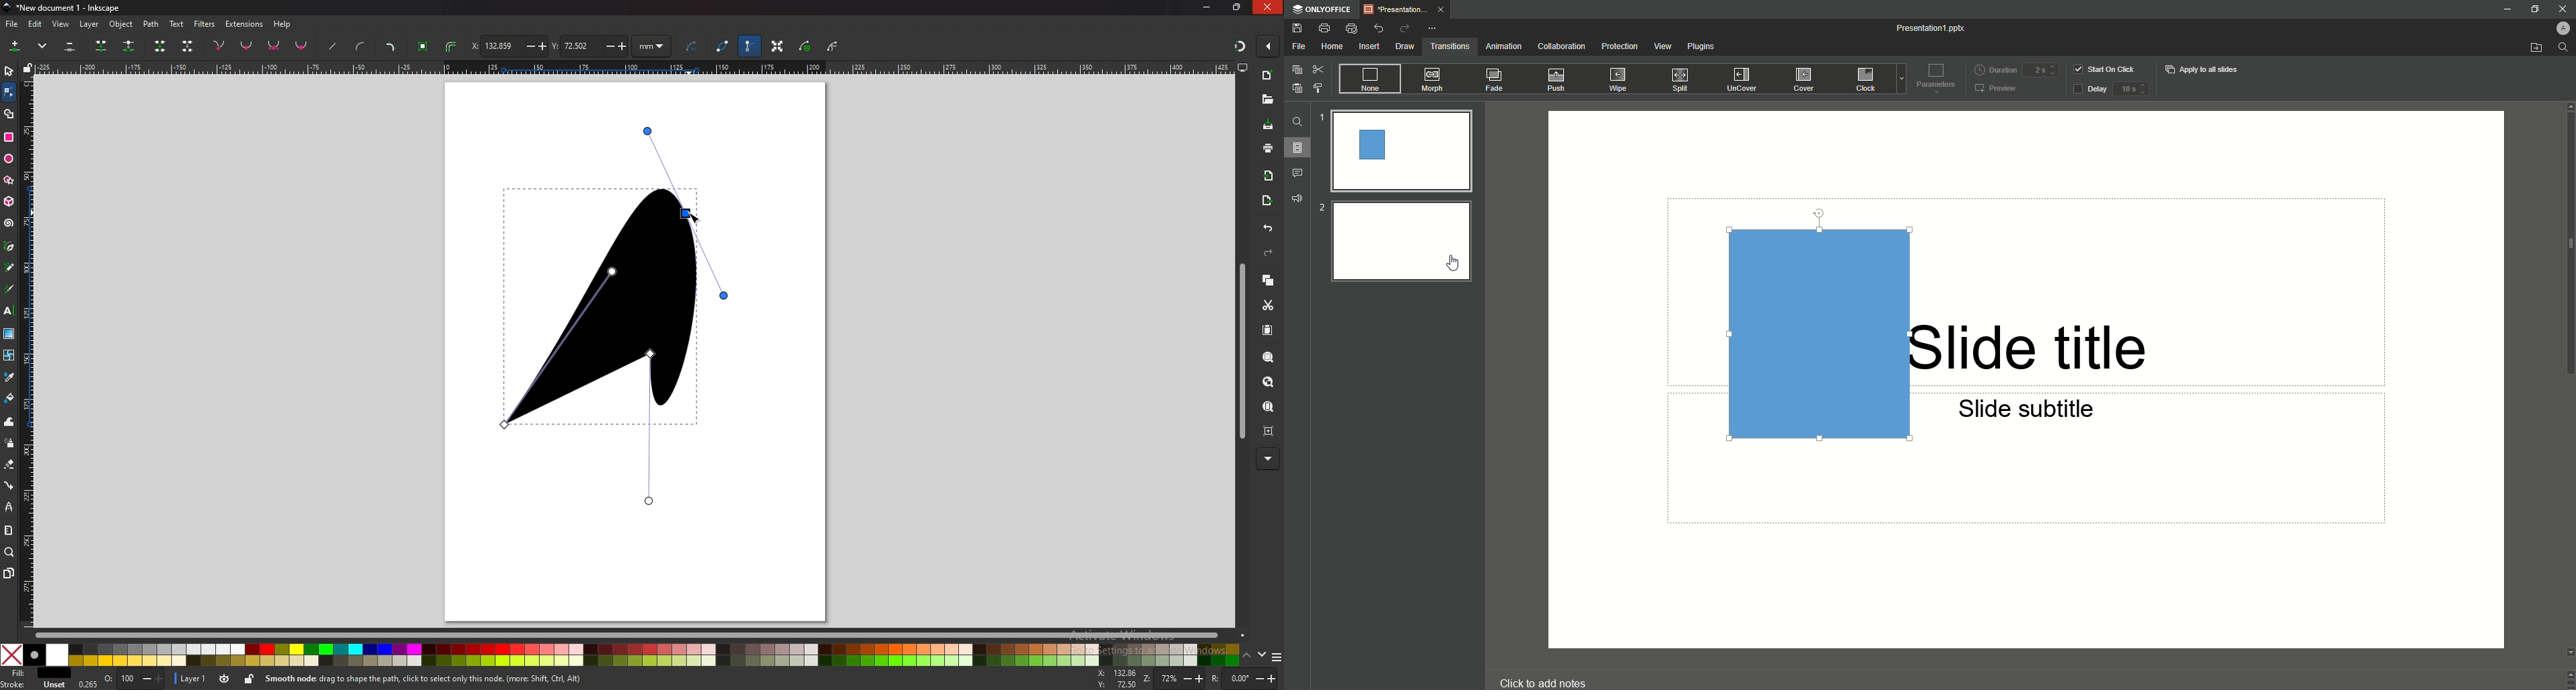 The width and height of the screenshot is (2576, 700). I want to click on stroke to path, so click(453, 46).